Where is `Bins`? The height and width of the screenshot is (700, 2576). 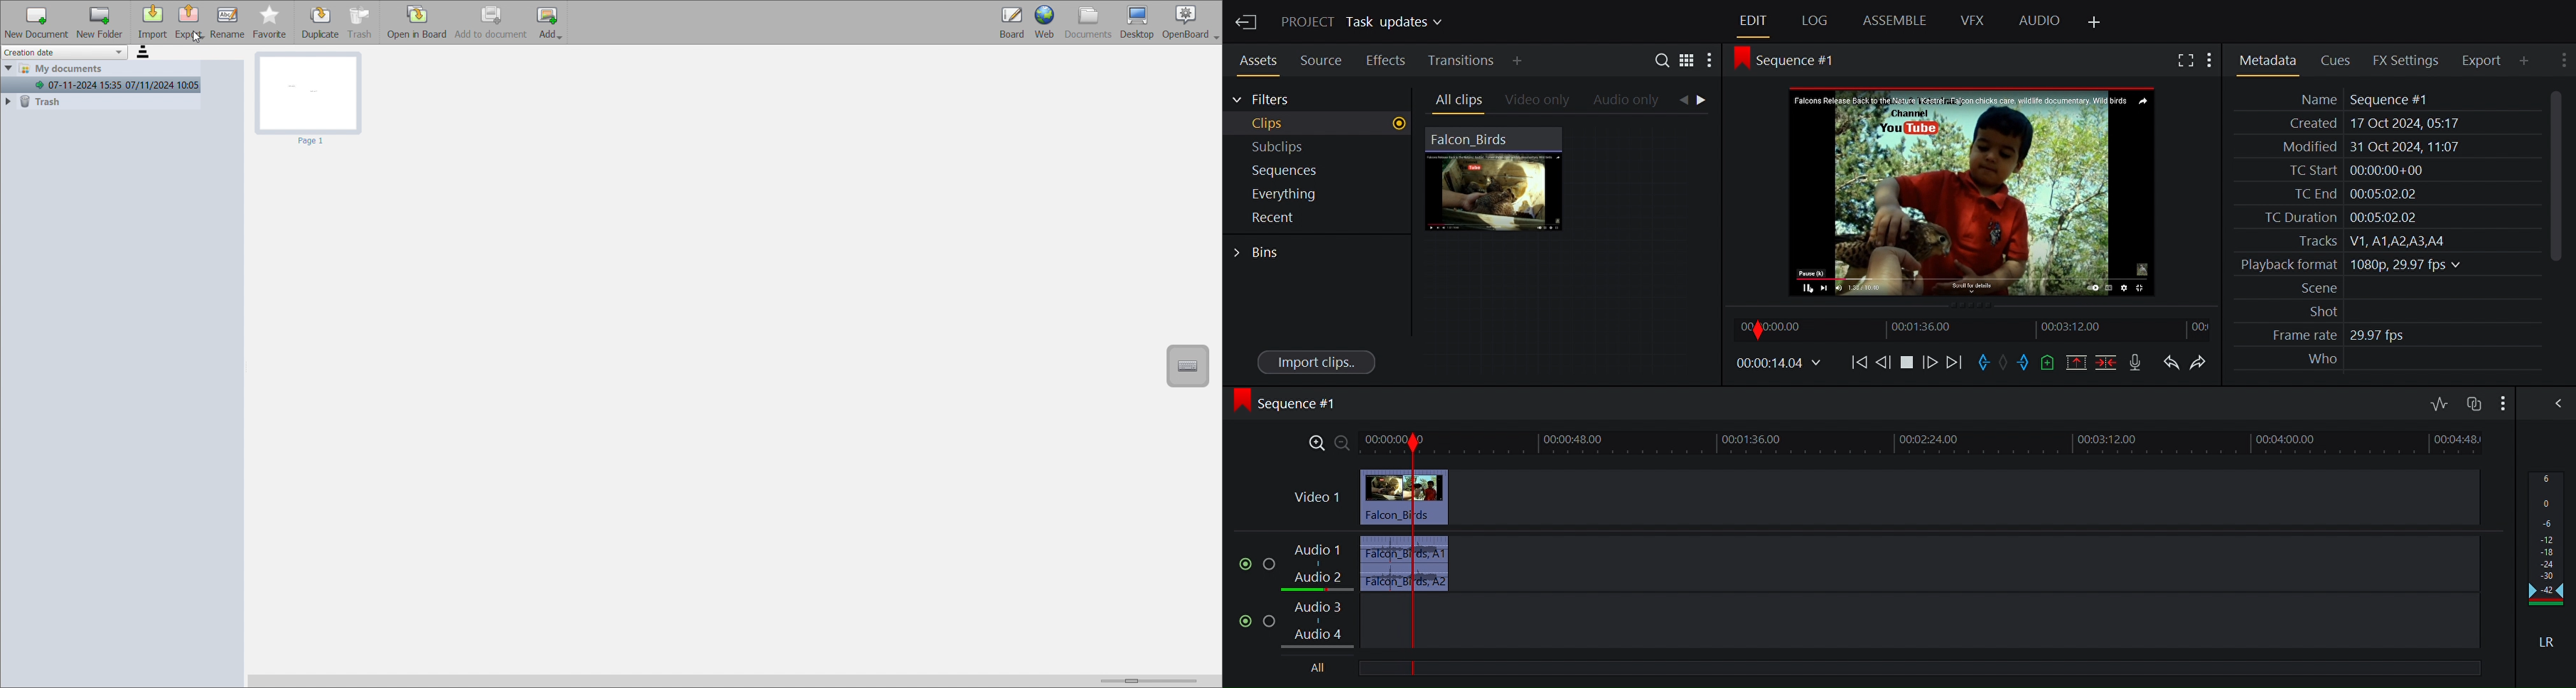 Bins is located at coordinates (1264, 251).